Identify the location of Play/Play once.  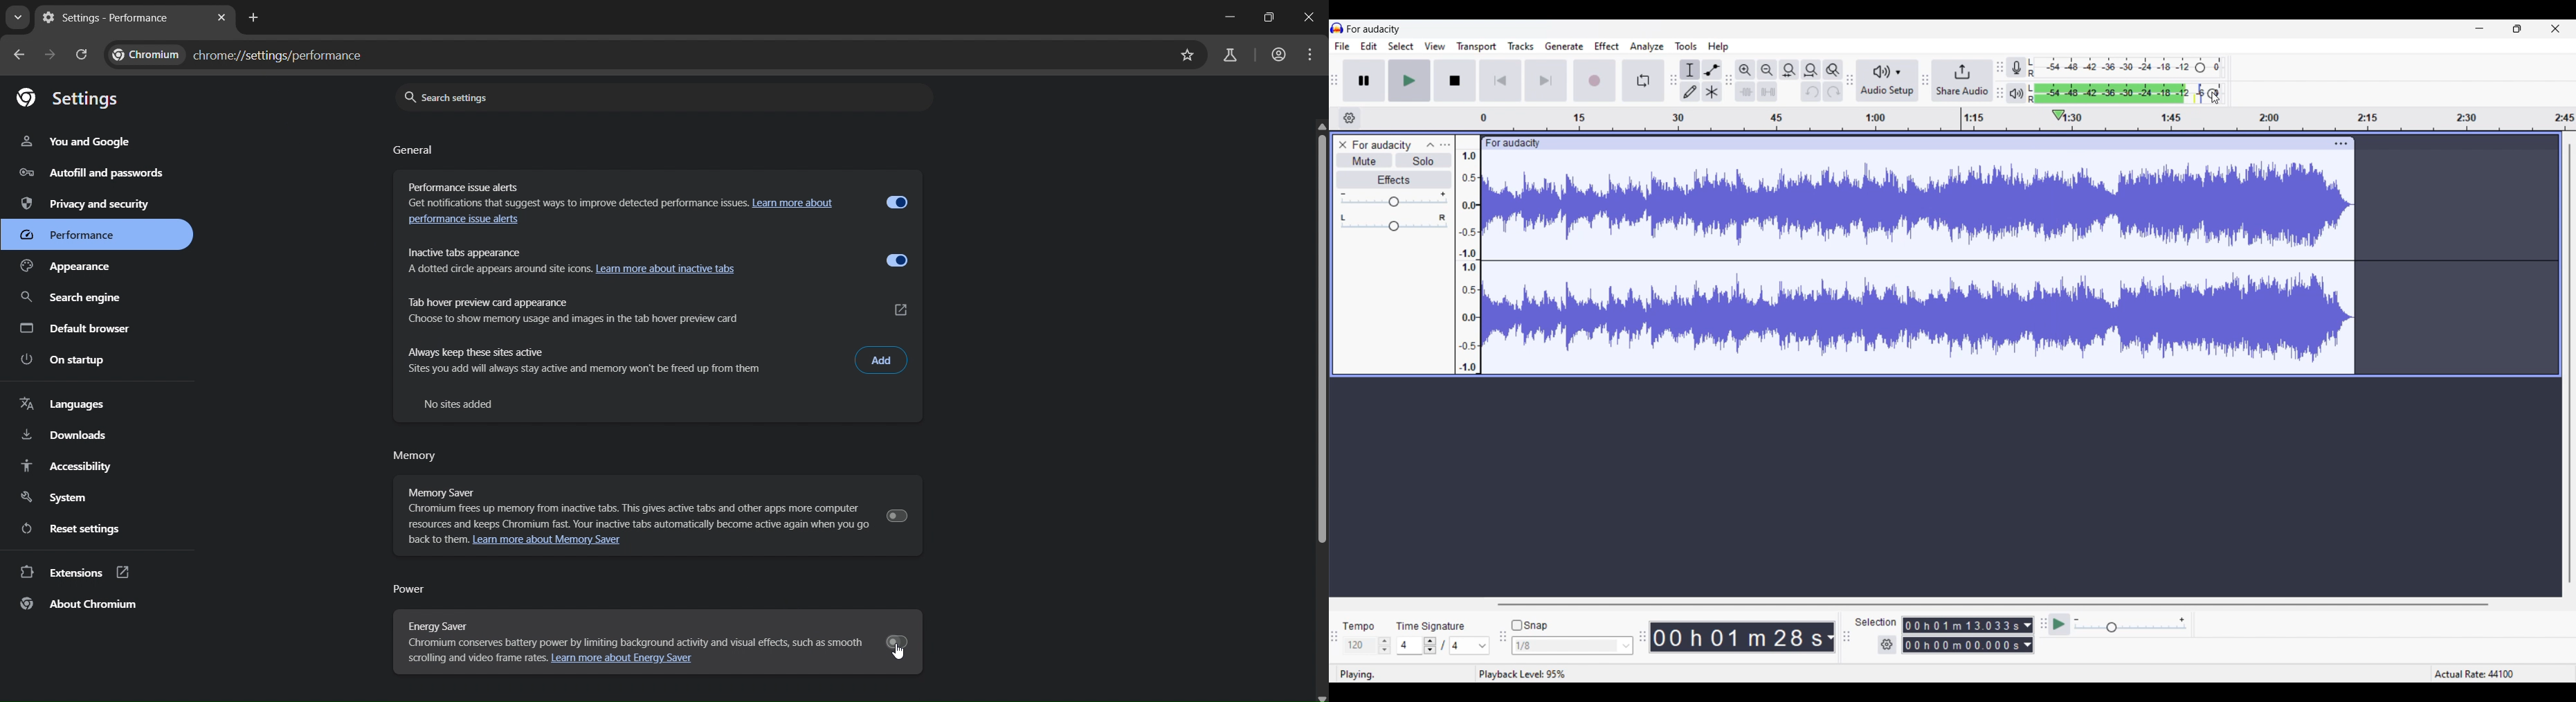
(1409, 81).